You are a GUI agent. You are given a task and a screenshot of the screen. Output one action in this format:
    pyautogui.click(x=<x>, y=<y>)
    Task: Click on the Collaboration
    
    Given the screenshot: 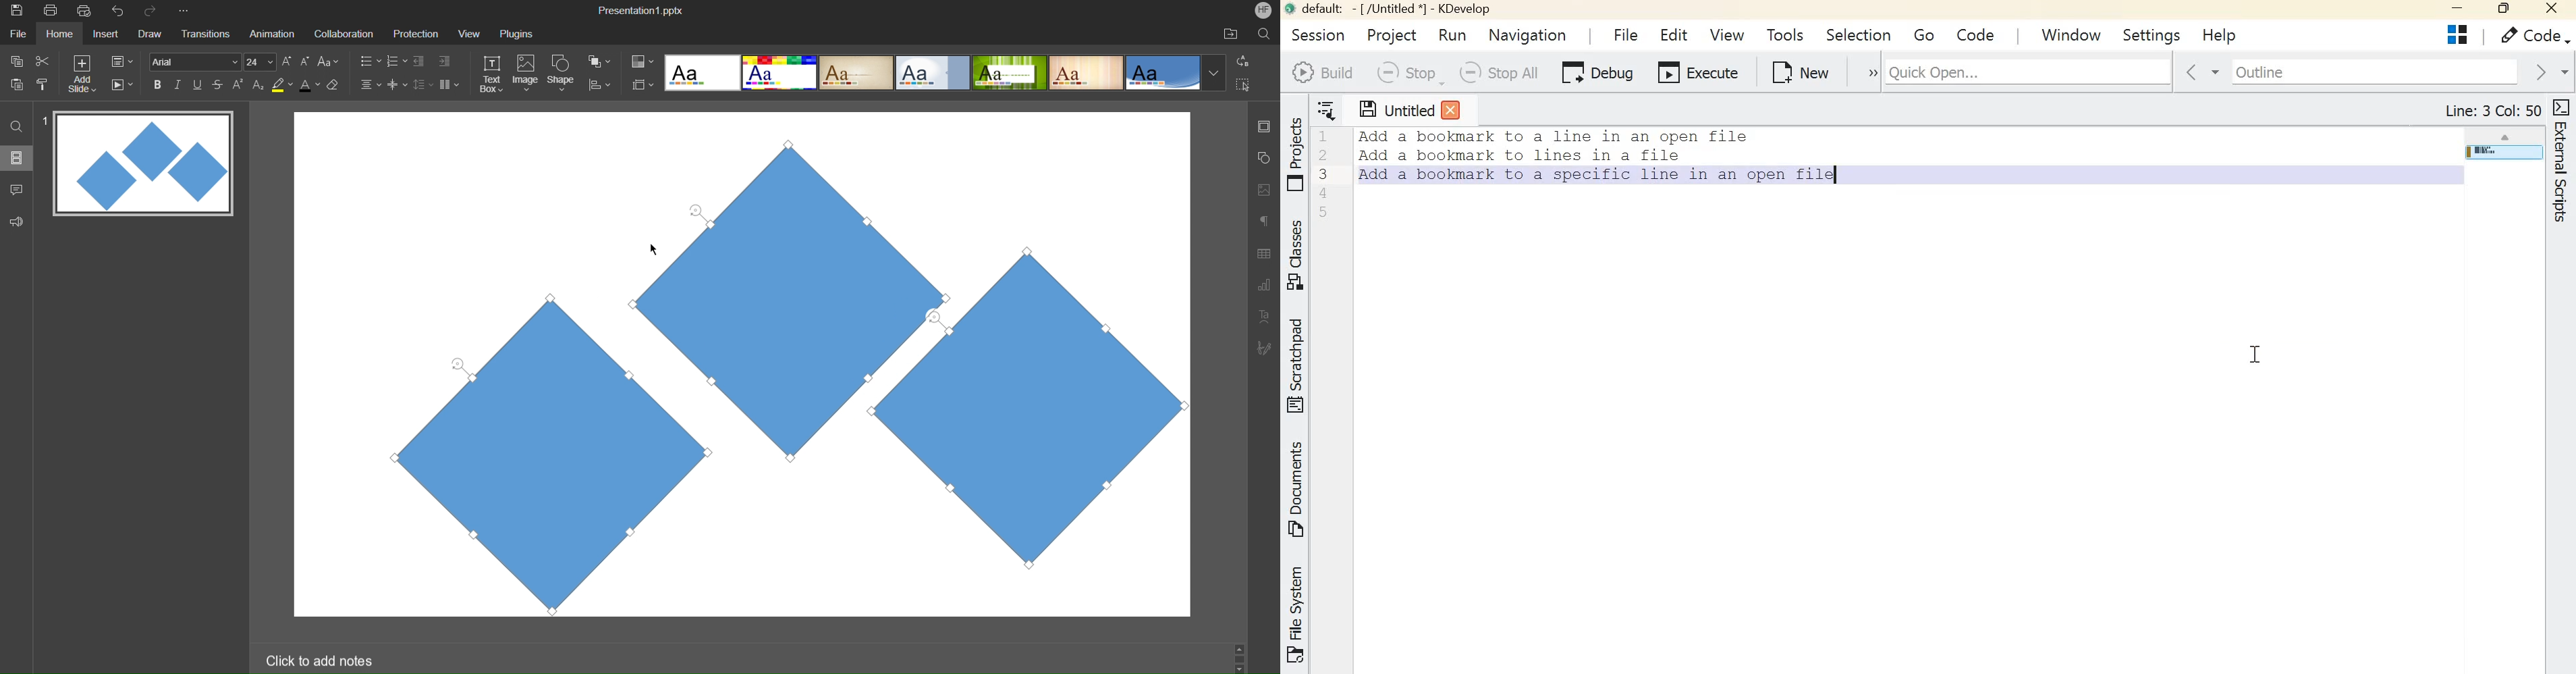 What is the action you would take?
    pyautogui.click(x=341, y=34)
    